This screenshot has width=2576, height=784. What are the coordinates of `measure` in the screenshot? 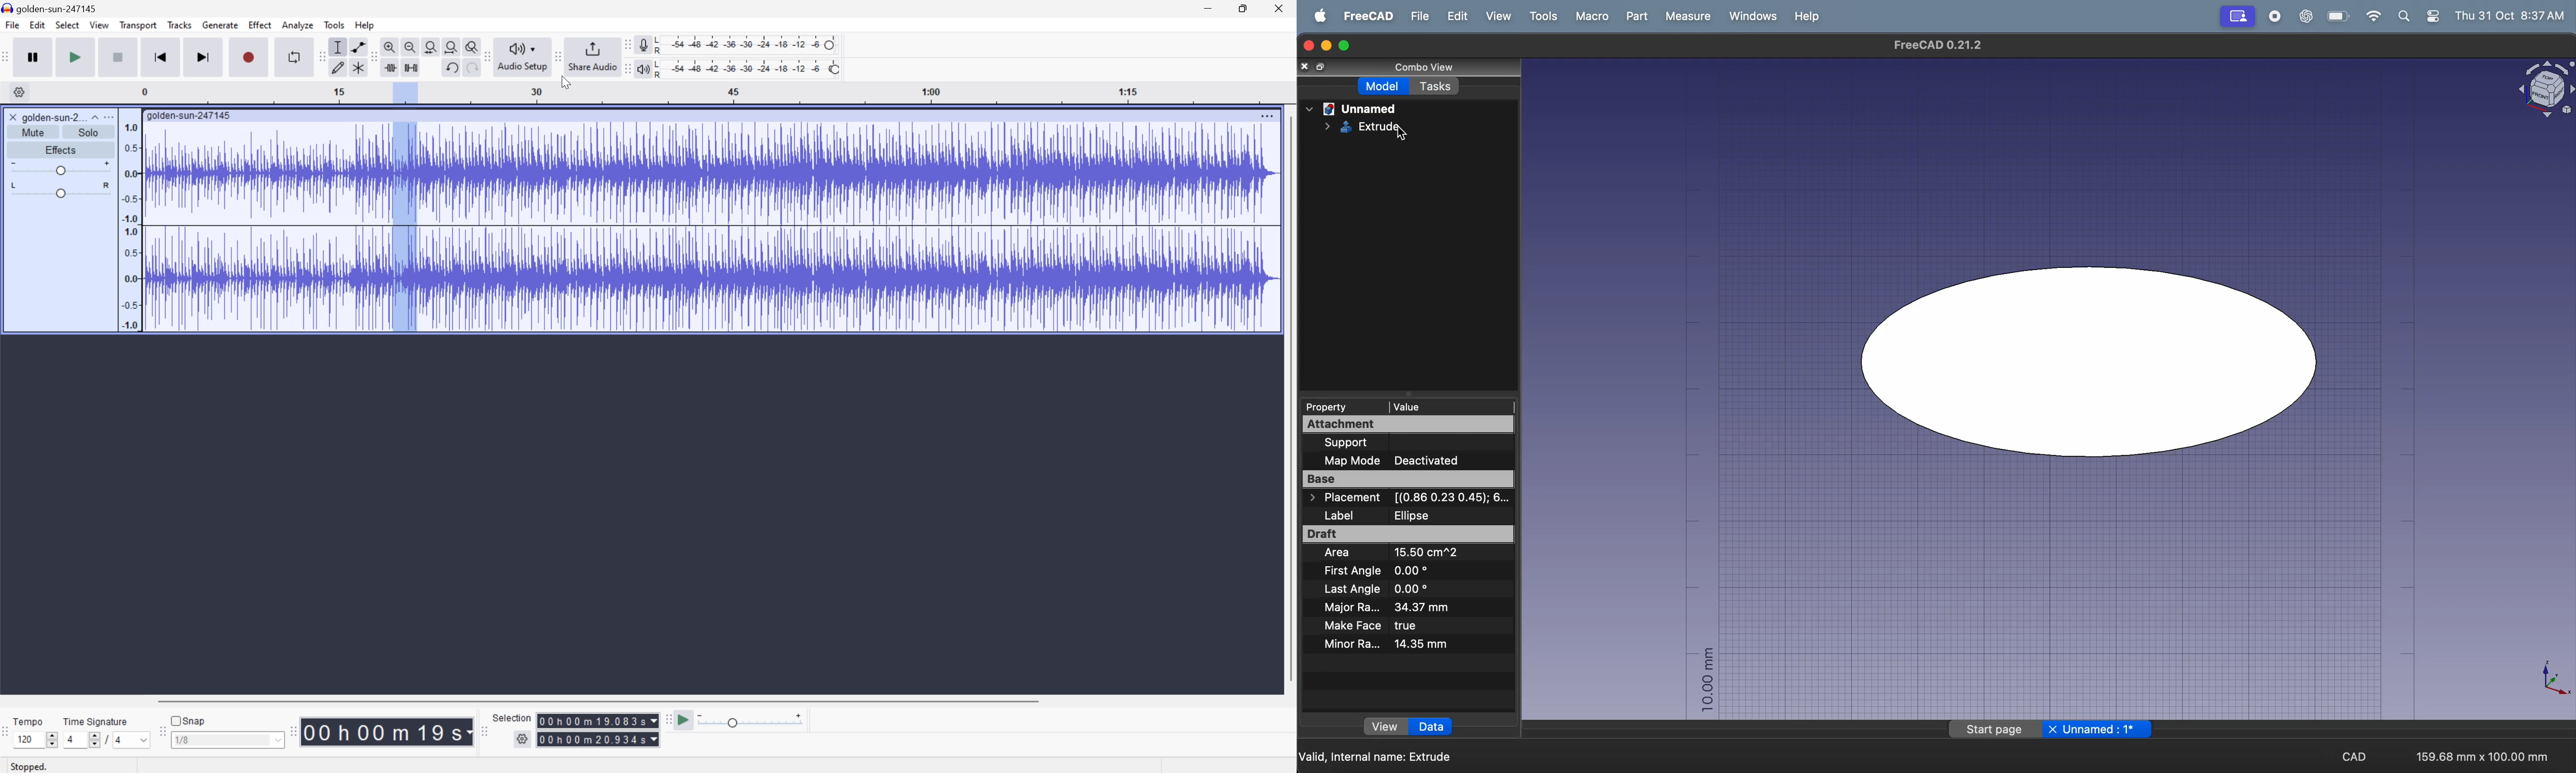 It's located at (1683, 17).